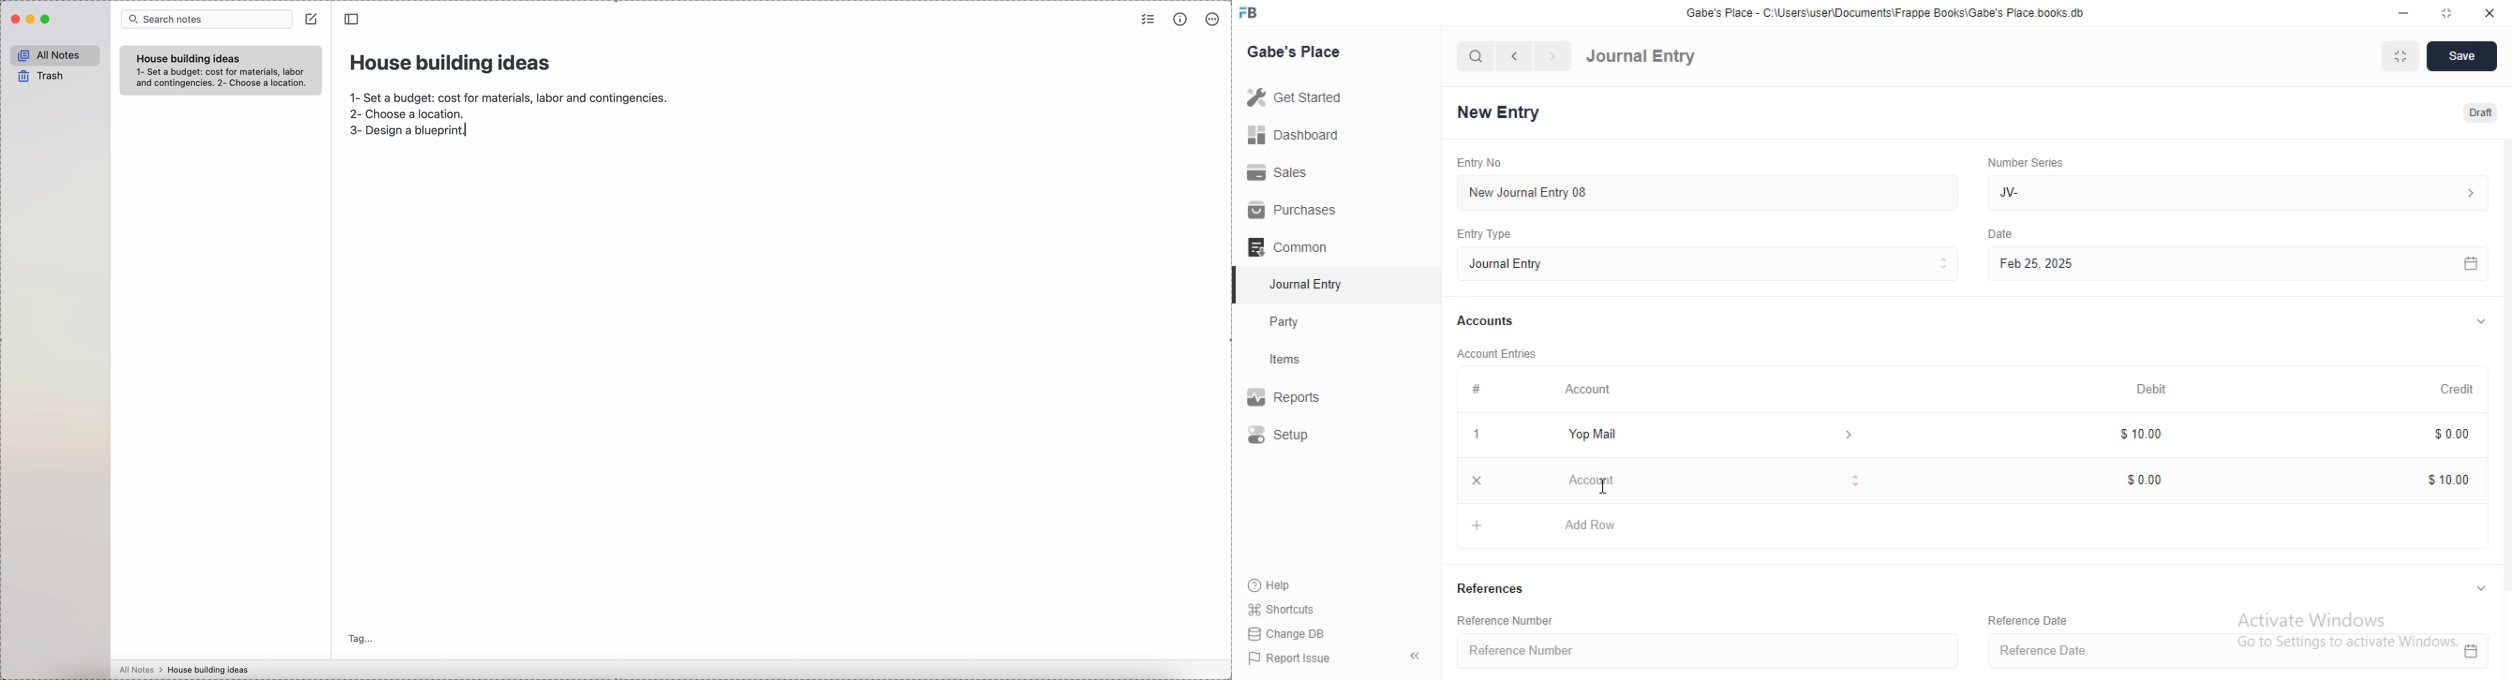  Describe the element at coordinates (1517, 56) in the screenshot. I see `navigate backward` at that location.